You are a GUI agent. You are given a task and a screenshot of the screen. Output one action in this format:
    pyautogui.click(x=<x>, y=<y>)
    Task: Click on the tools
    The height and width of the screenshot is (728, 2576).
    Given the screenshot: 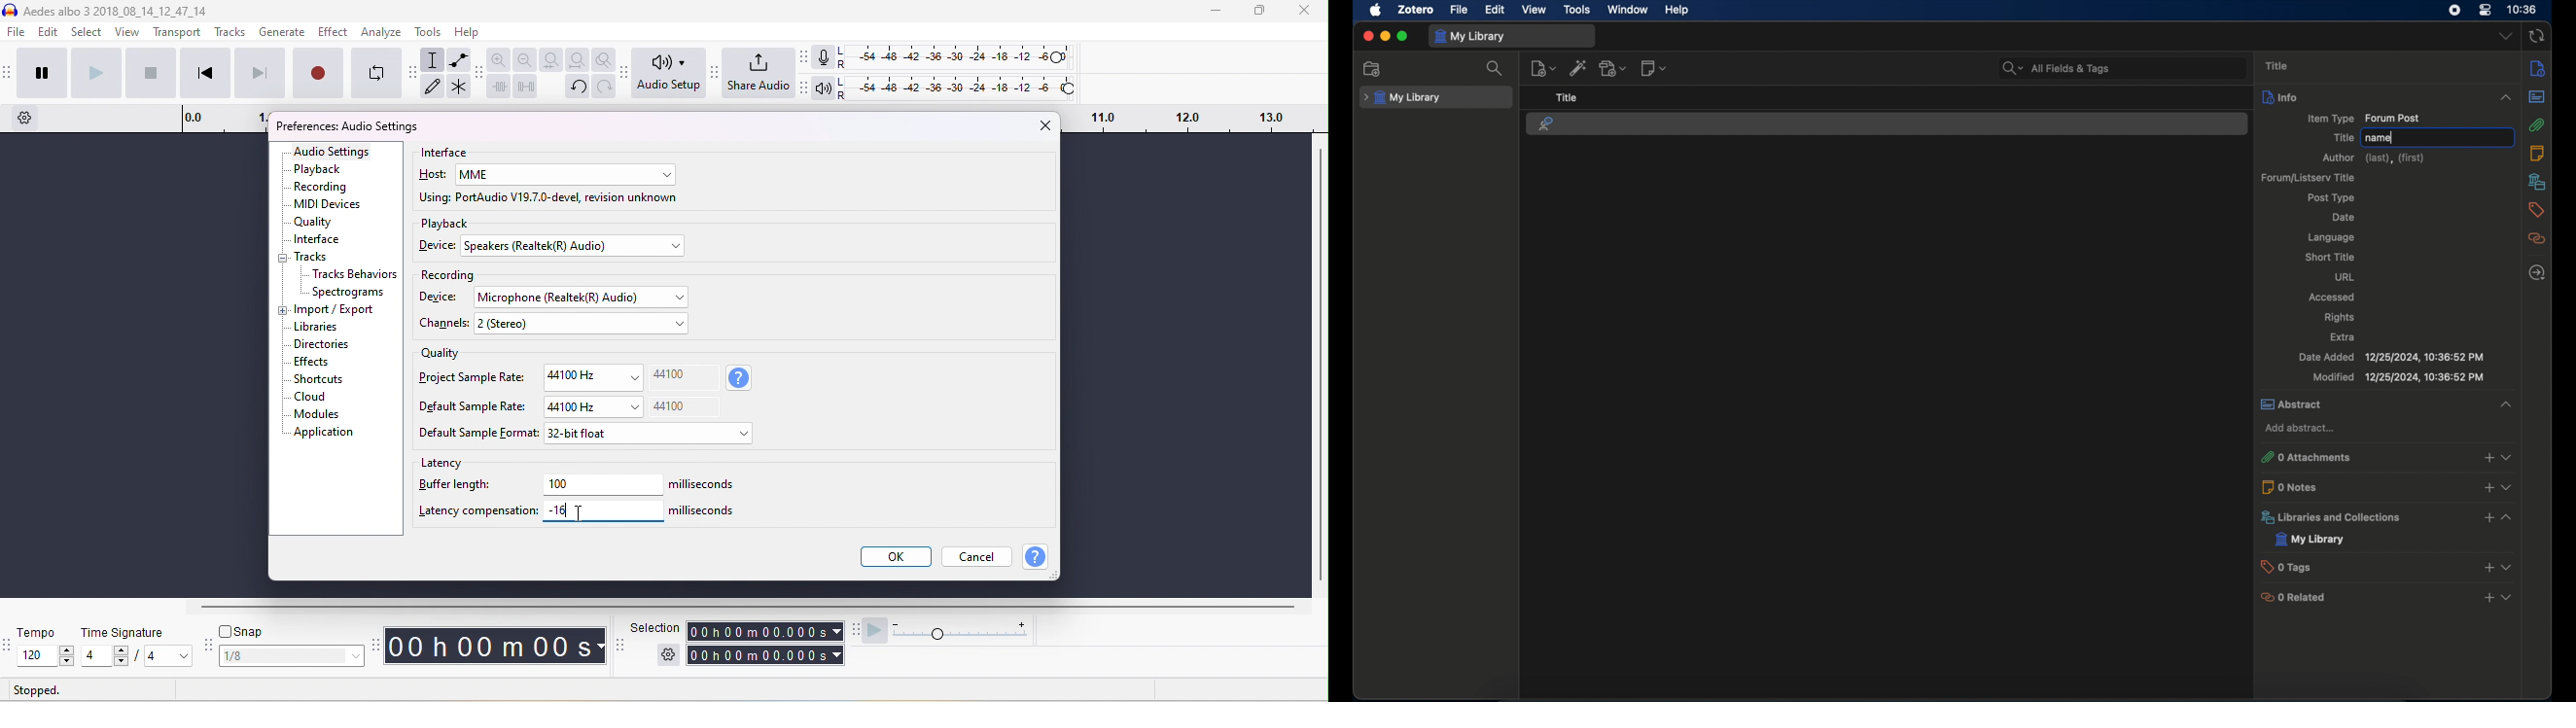 What is the action you would take?
    pyautogui.click(x=429, y=31)
    